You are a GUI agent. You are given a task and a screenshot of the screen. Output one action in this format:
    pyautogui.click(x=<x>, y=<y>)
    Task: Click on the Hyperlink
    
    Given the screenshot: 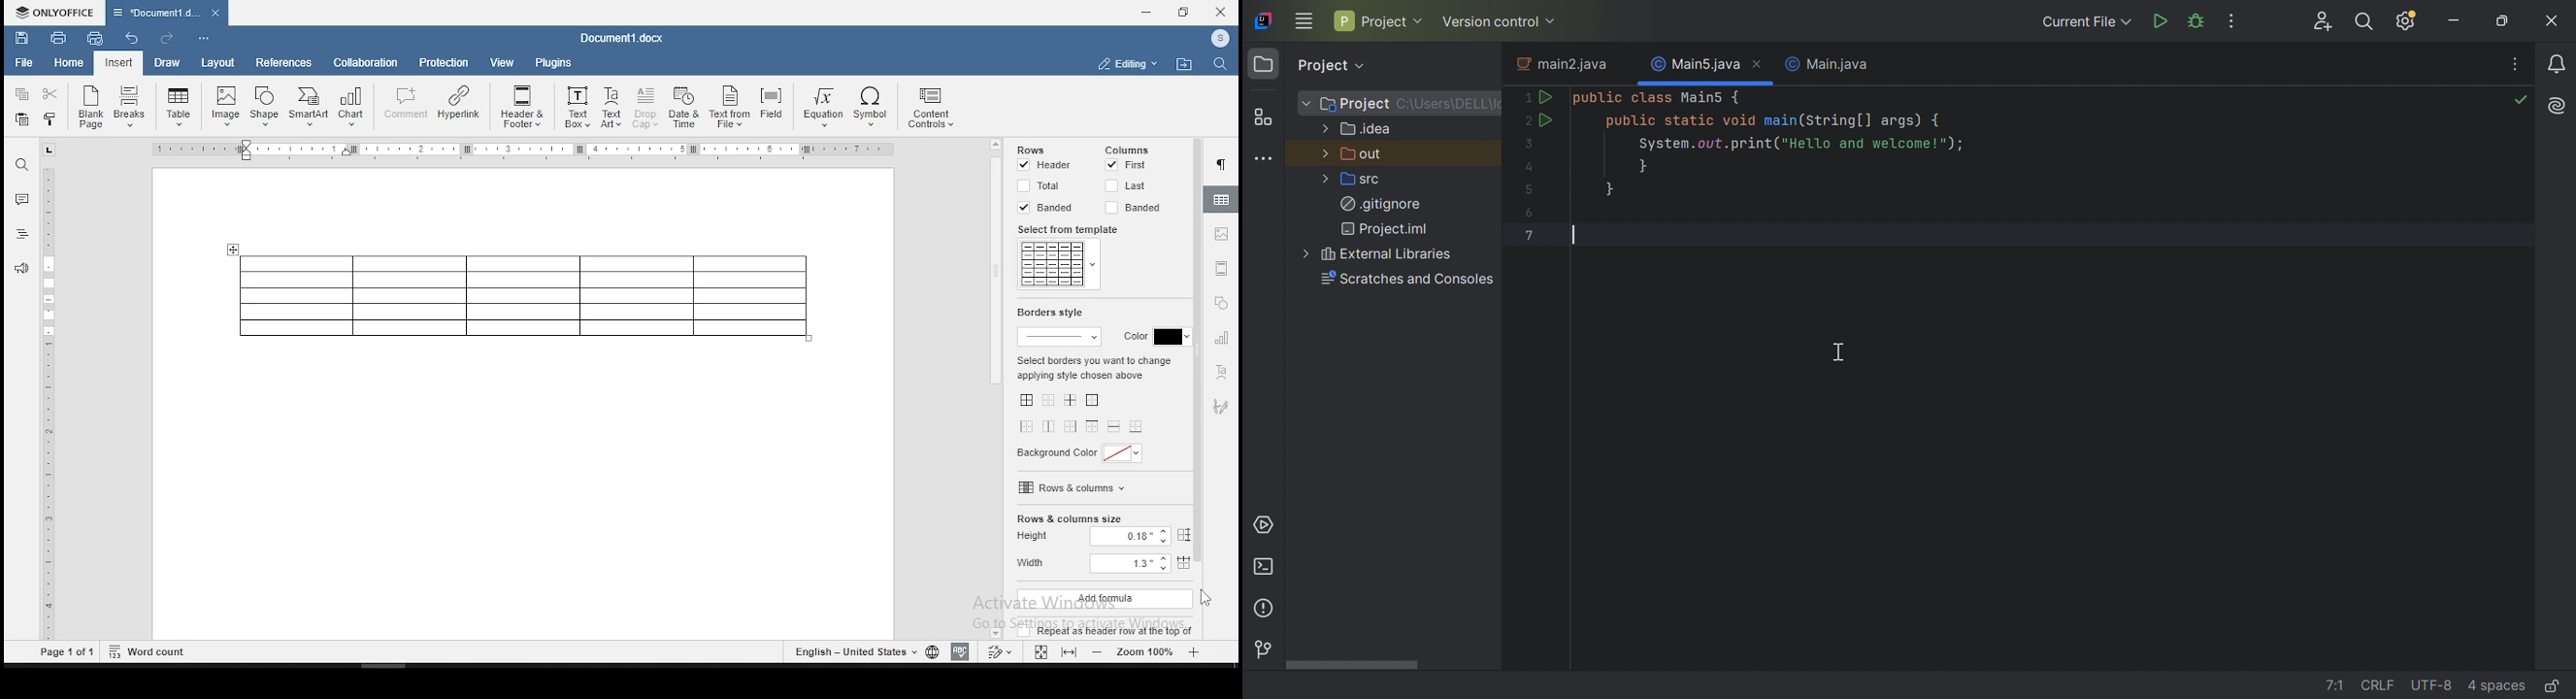 What is the action you would take?
    pyautogui.click(x=459, y=103)
    